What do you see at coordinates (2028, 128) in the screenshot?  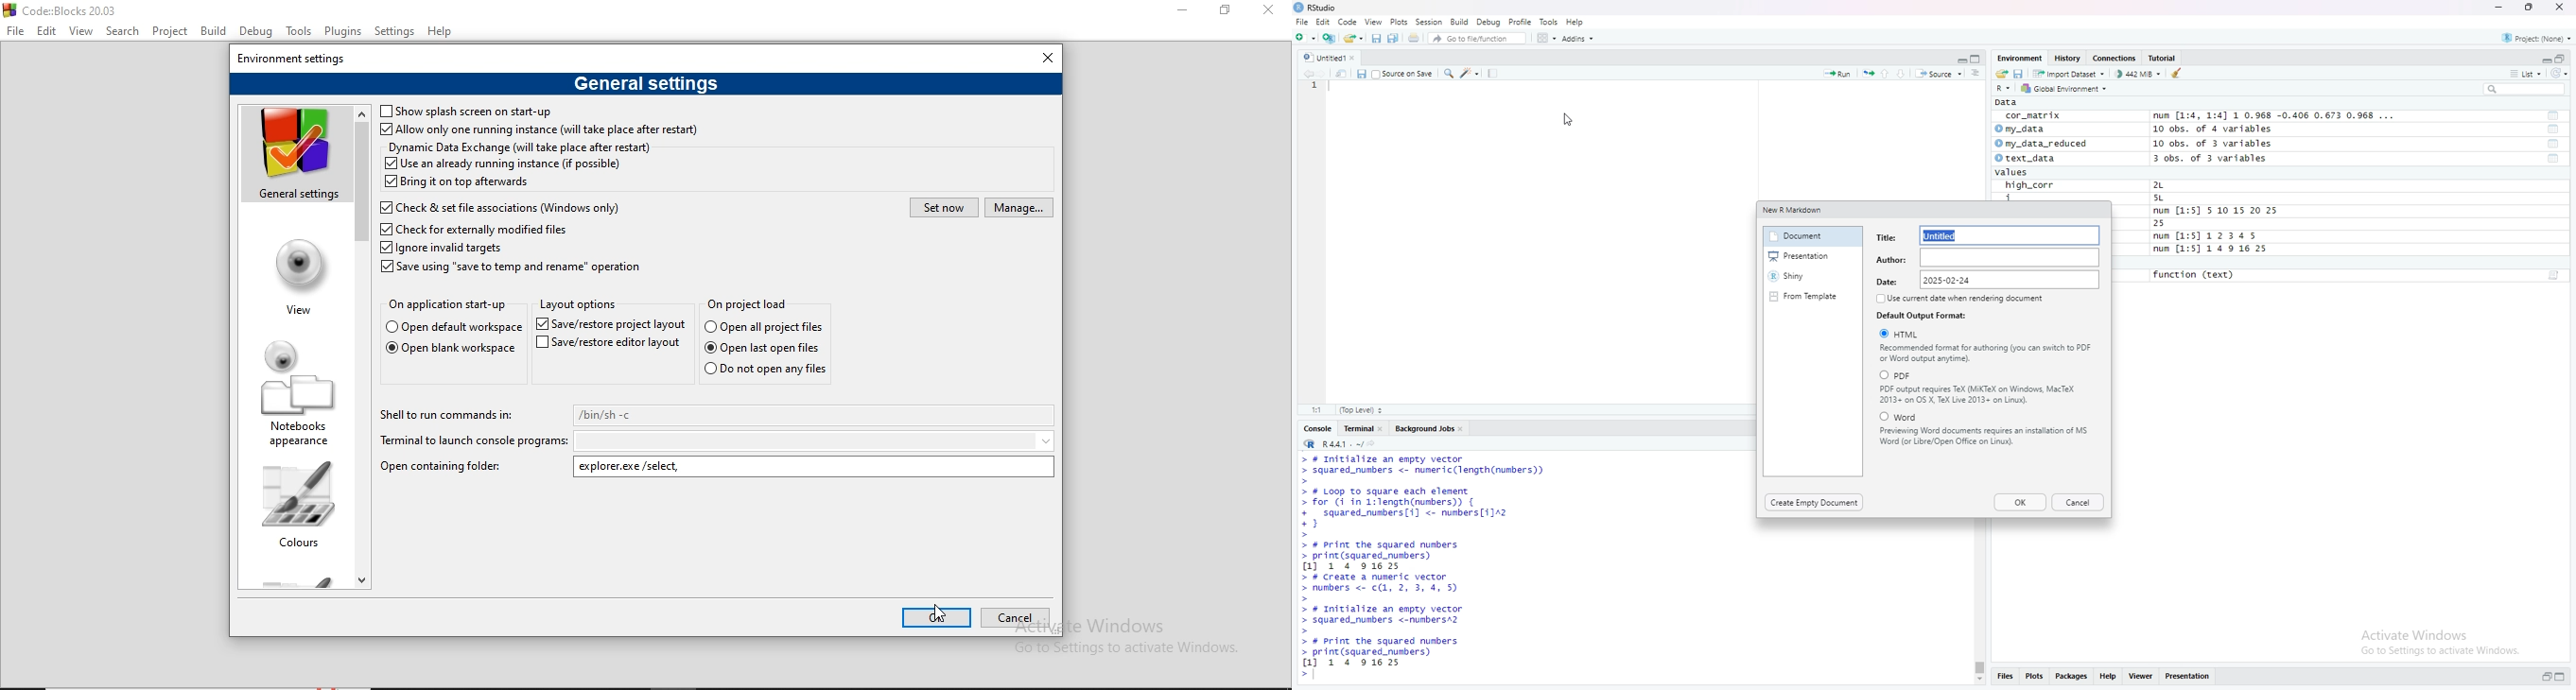 I see `my_data` at bounding box center [2028, 128].